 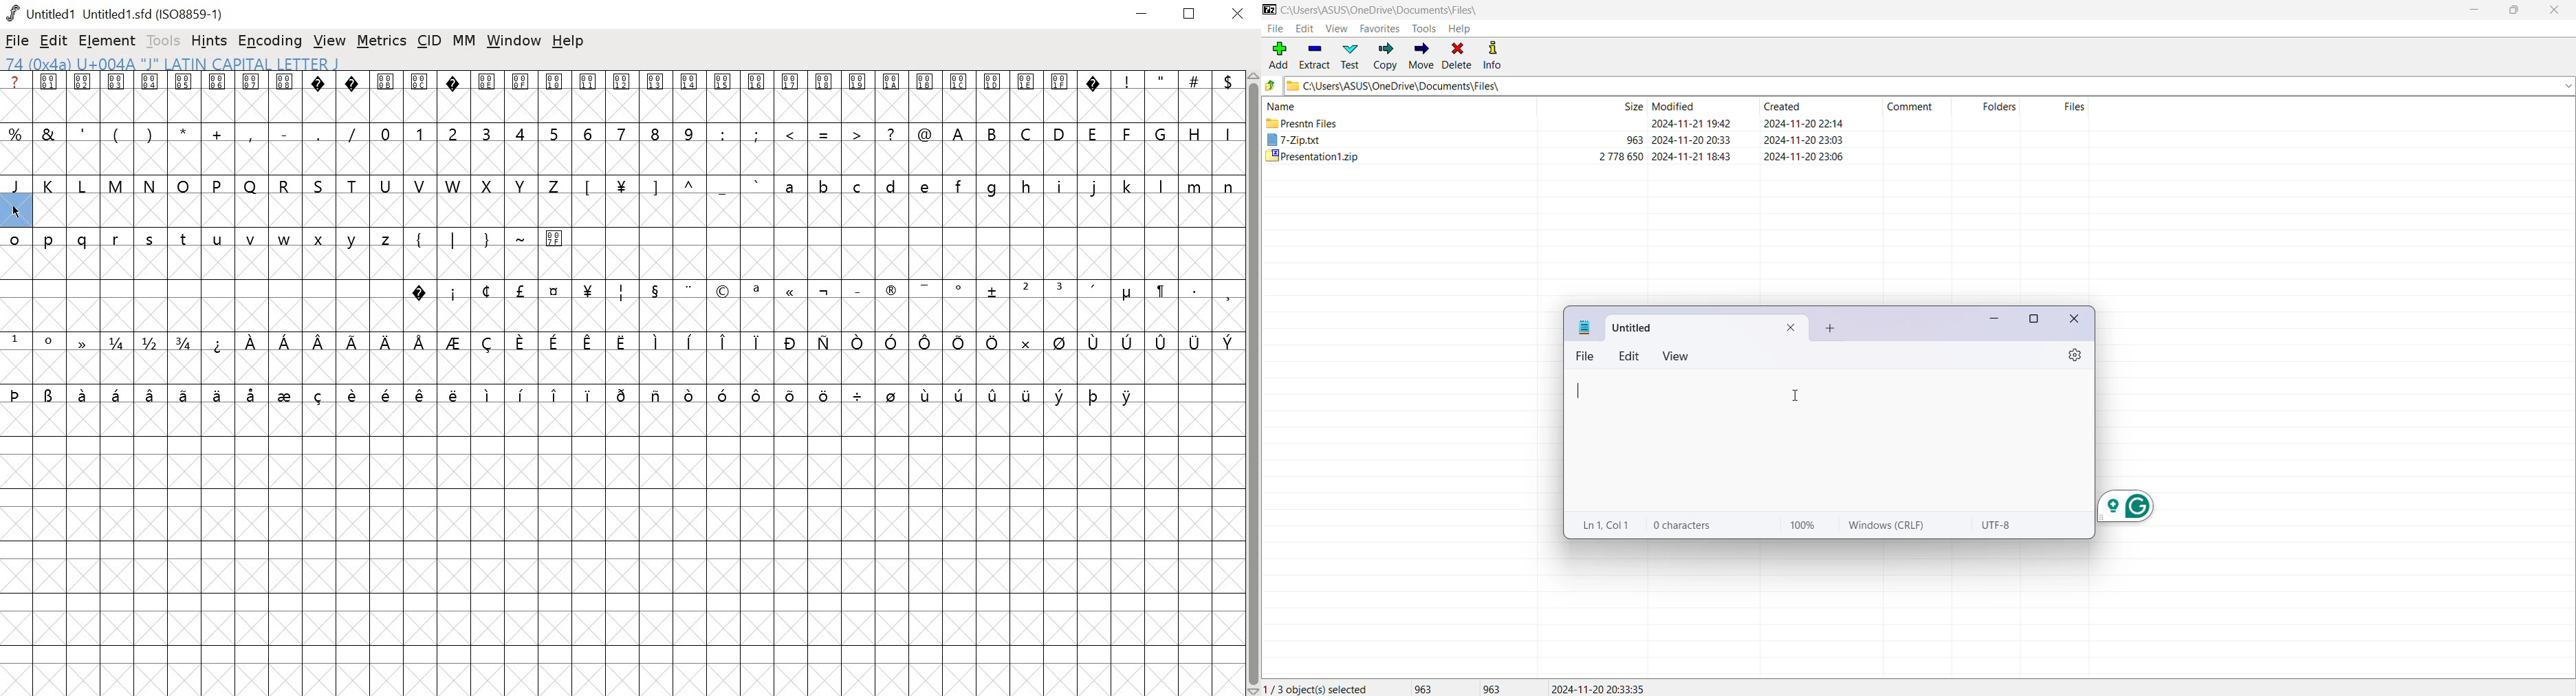 I want to click on add new tab, so click(x=1831, y=328).